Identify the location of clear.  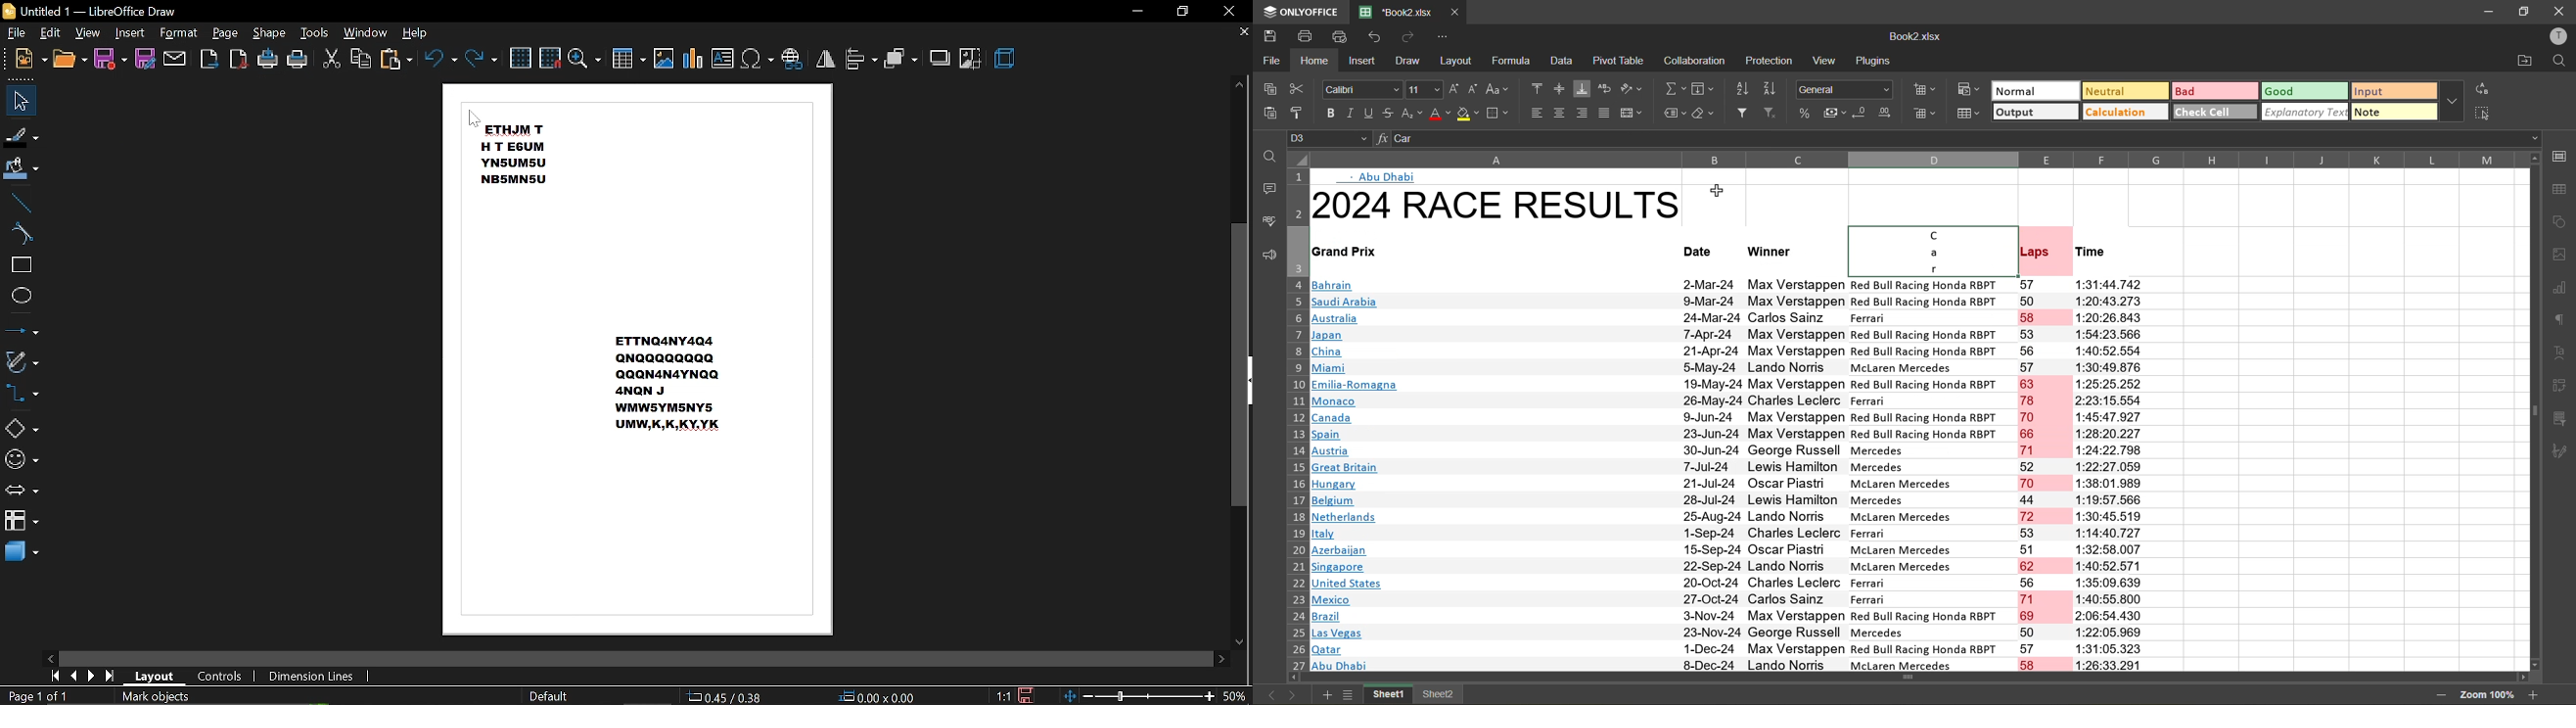
(1775, 114).